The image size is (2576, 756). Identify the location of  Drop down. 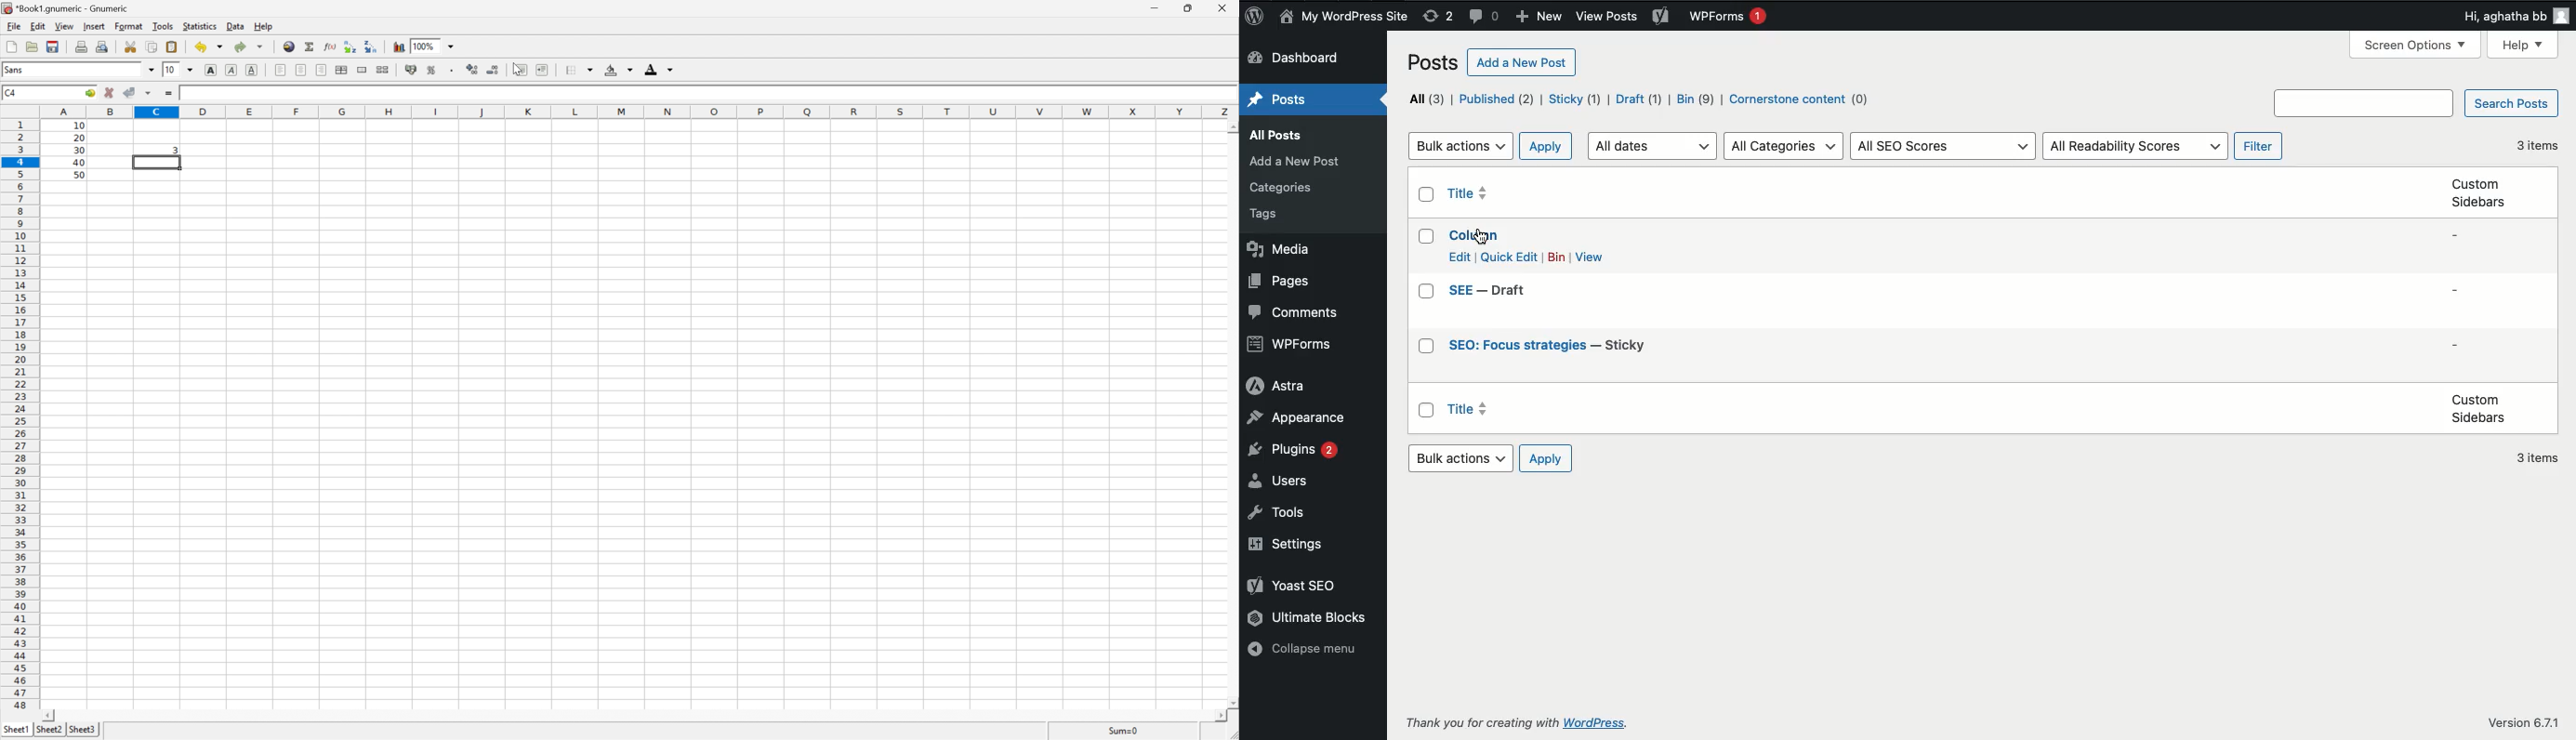
(151, 68).